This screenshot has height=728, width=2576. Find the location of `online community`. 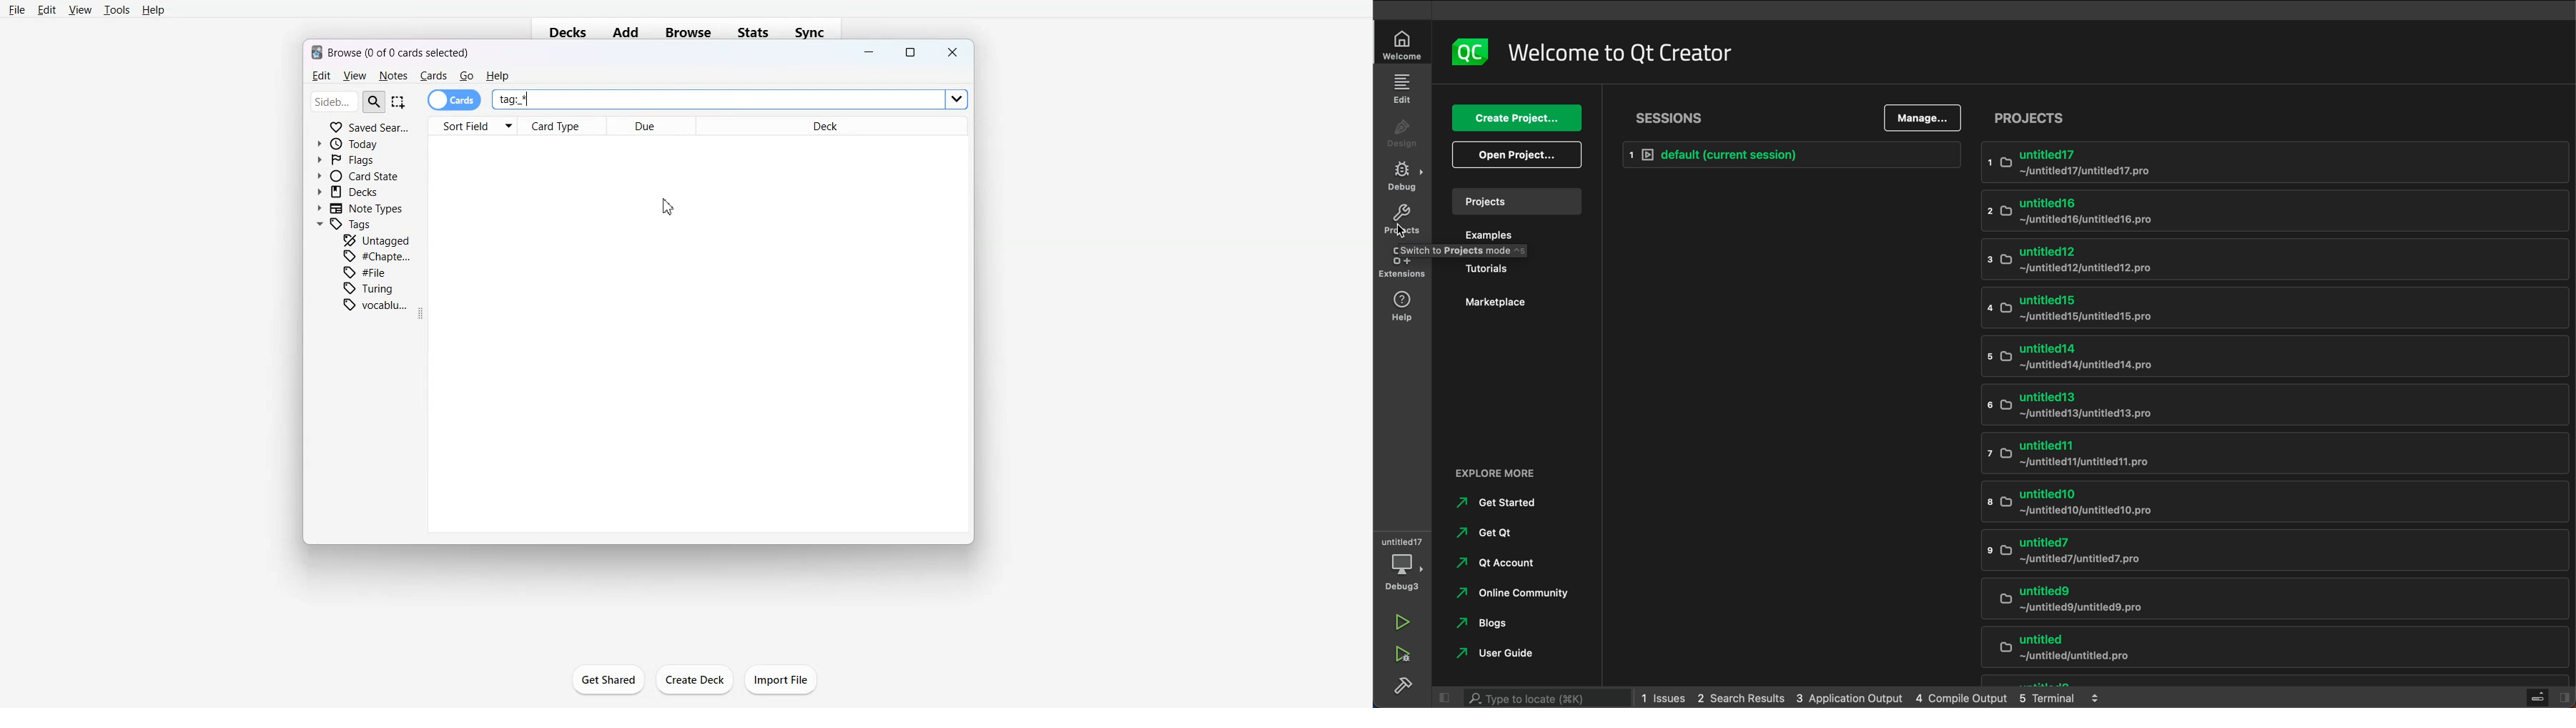

online community is located at coordinates (1511, 591).